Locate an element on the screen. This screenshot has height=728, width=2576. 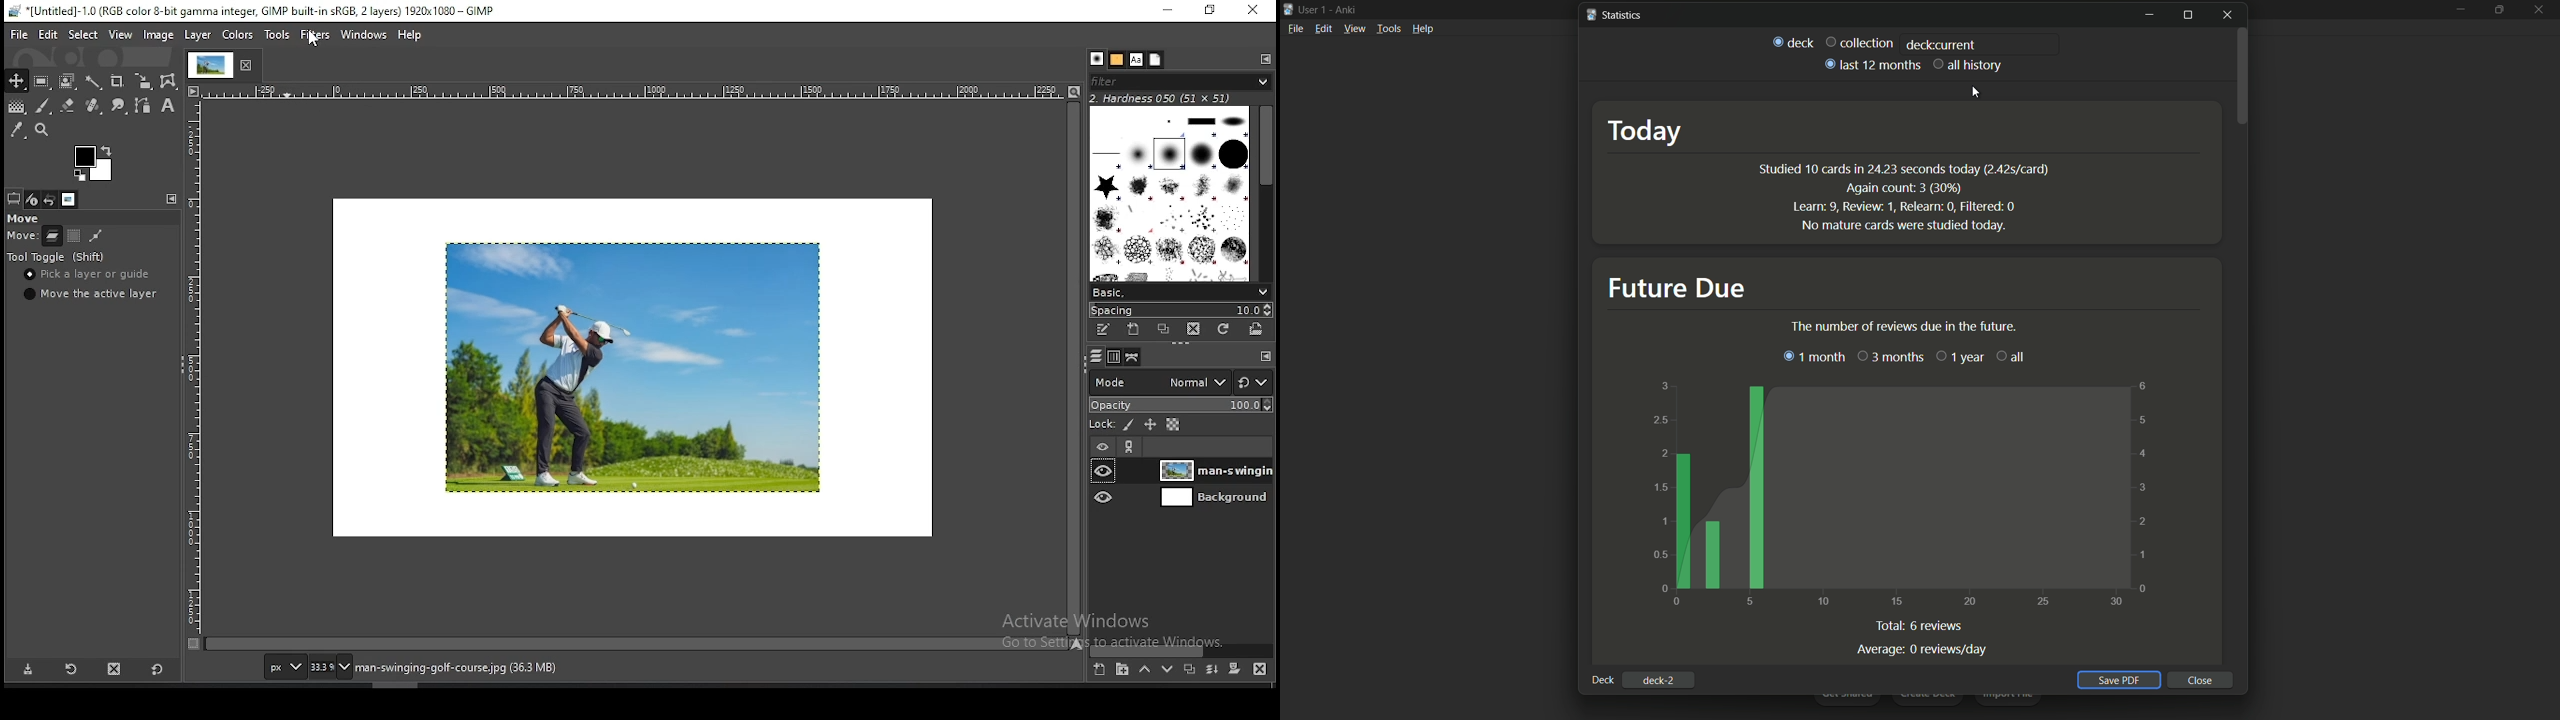
images is located at coordinates (66, 199).